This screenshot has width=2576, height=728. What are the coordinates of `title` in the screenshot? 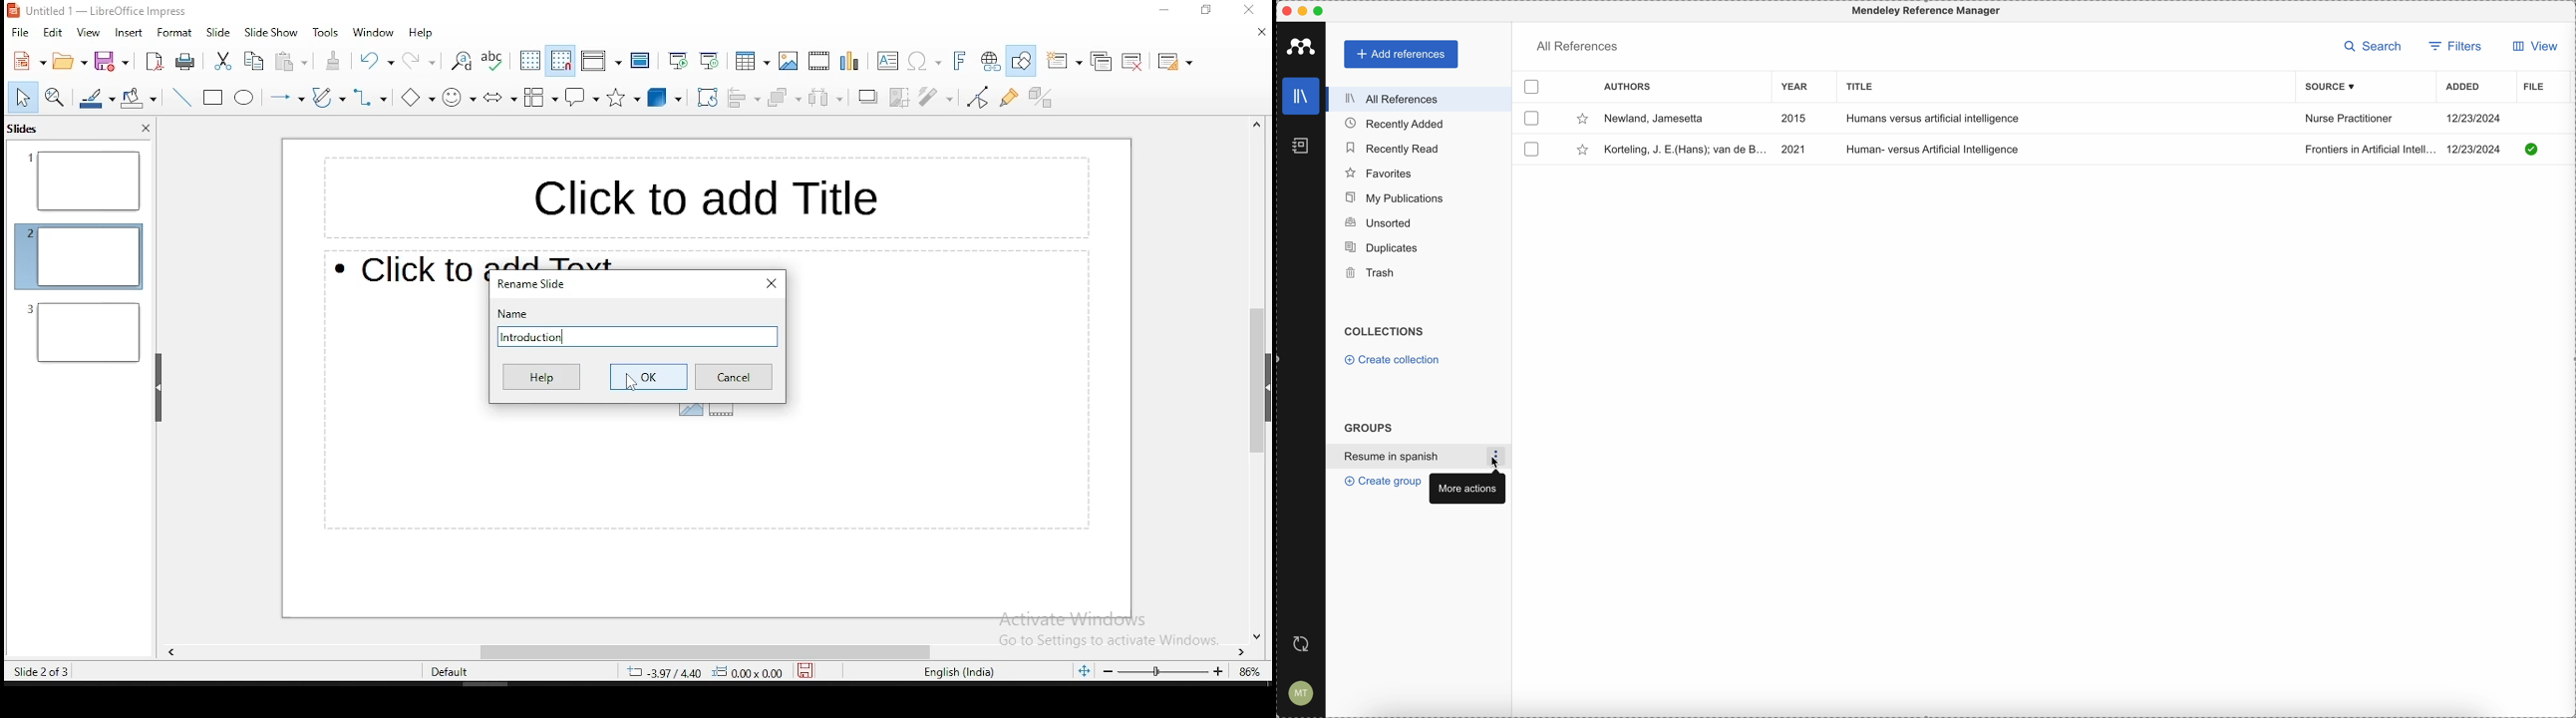 It's located at (1861, 85).